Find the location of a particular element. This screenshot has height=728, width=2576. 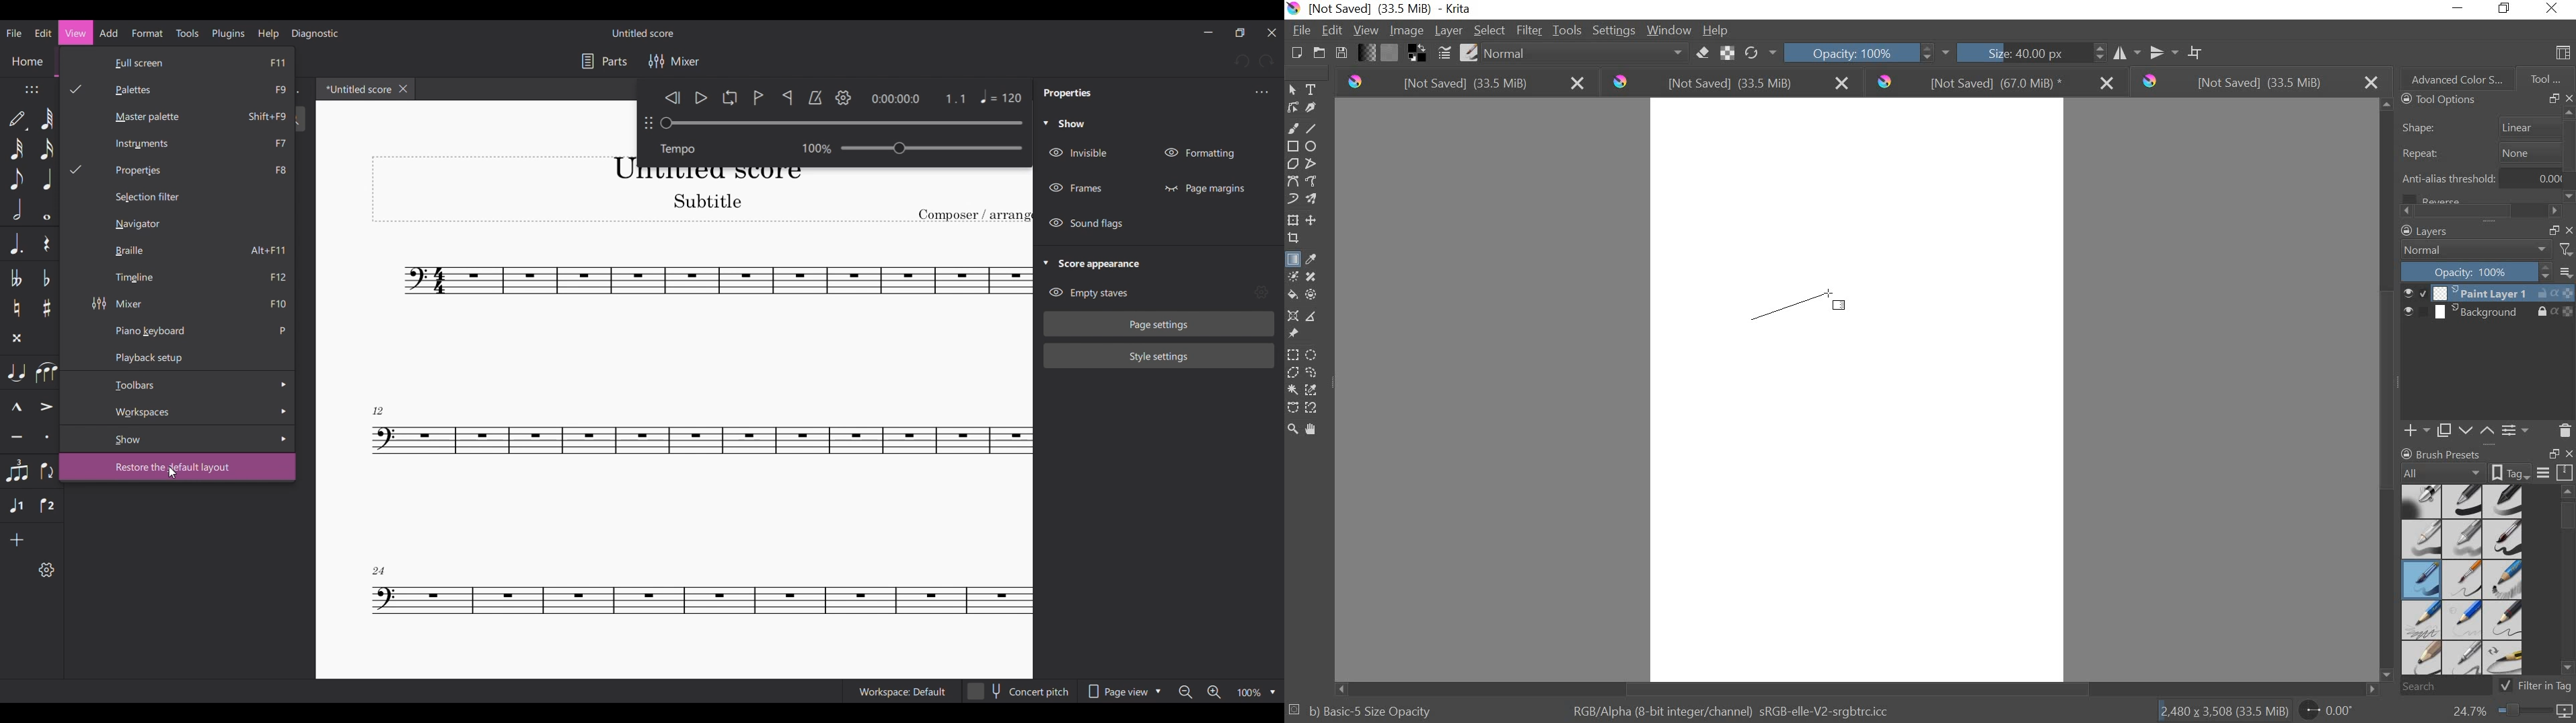

Plugins is located at coordinates (227, 33).